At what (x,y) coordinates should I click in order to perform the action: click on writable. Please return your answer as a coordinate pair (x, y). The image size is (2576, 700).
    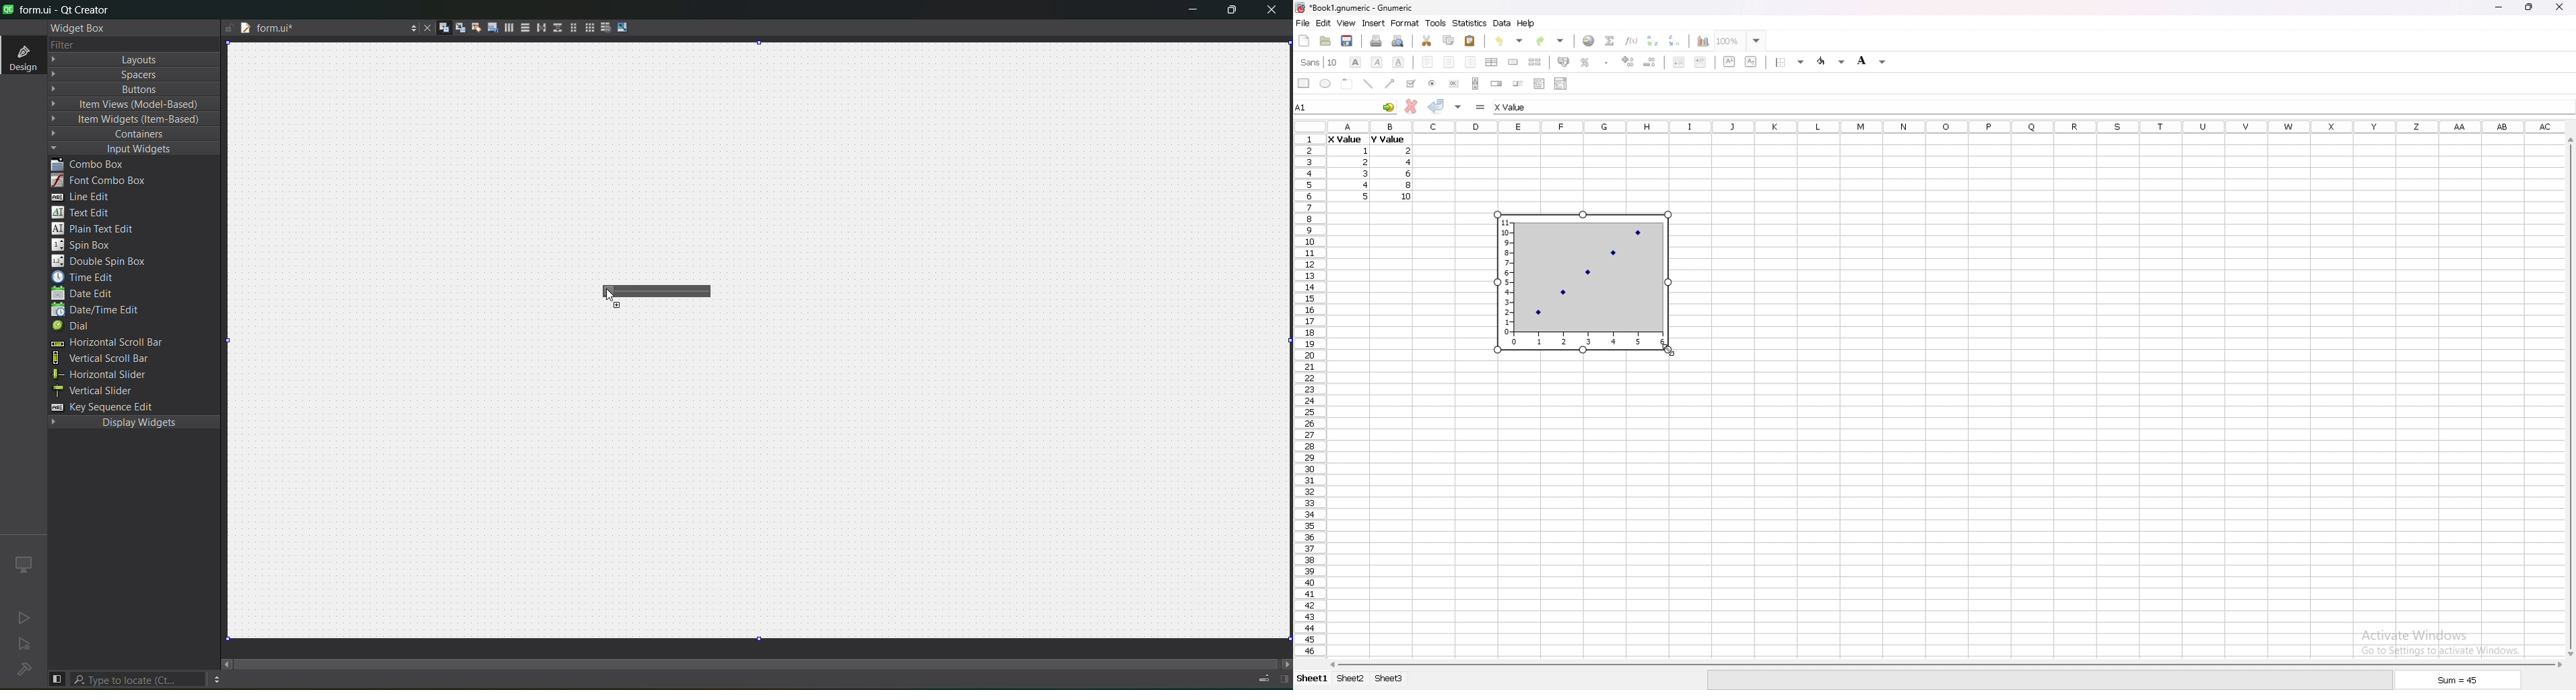
    Looking at the image, I should click on (226, 28).